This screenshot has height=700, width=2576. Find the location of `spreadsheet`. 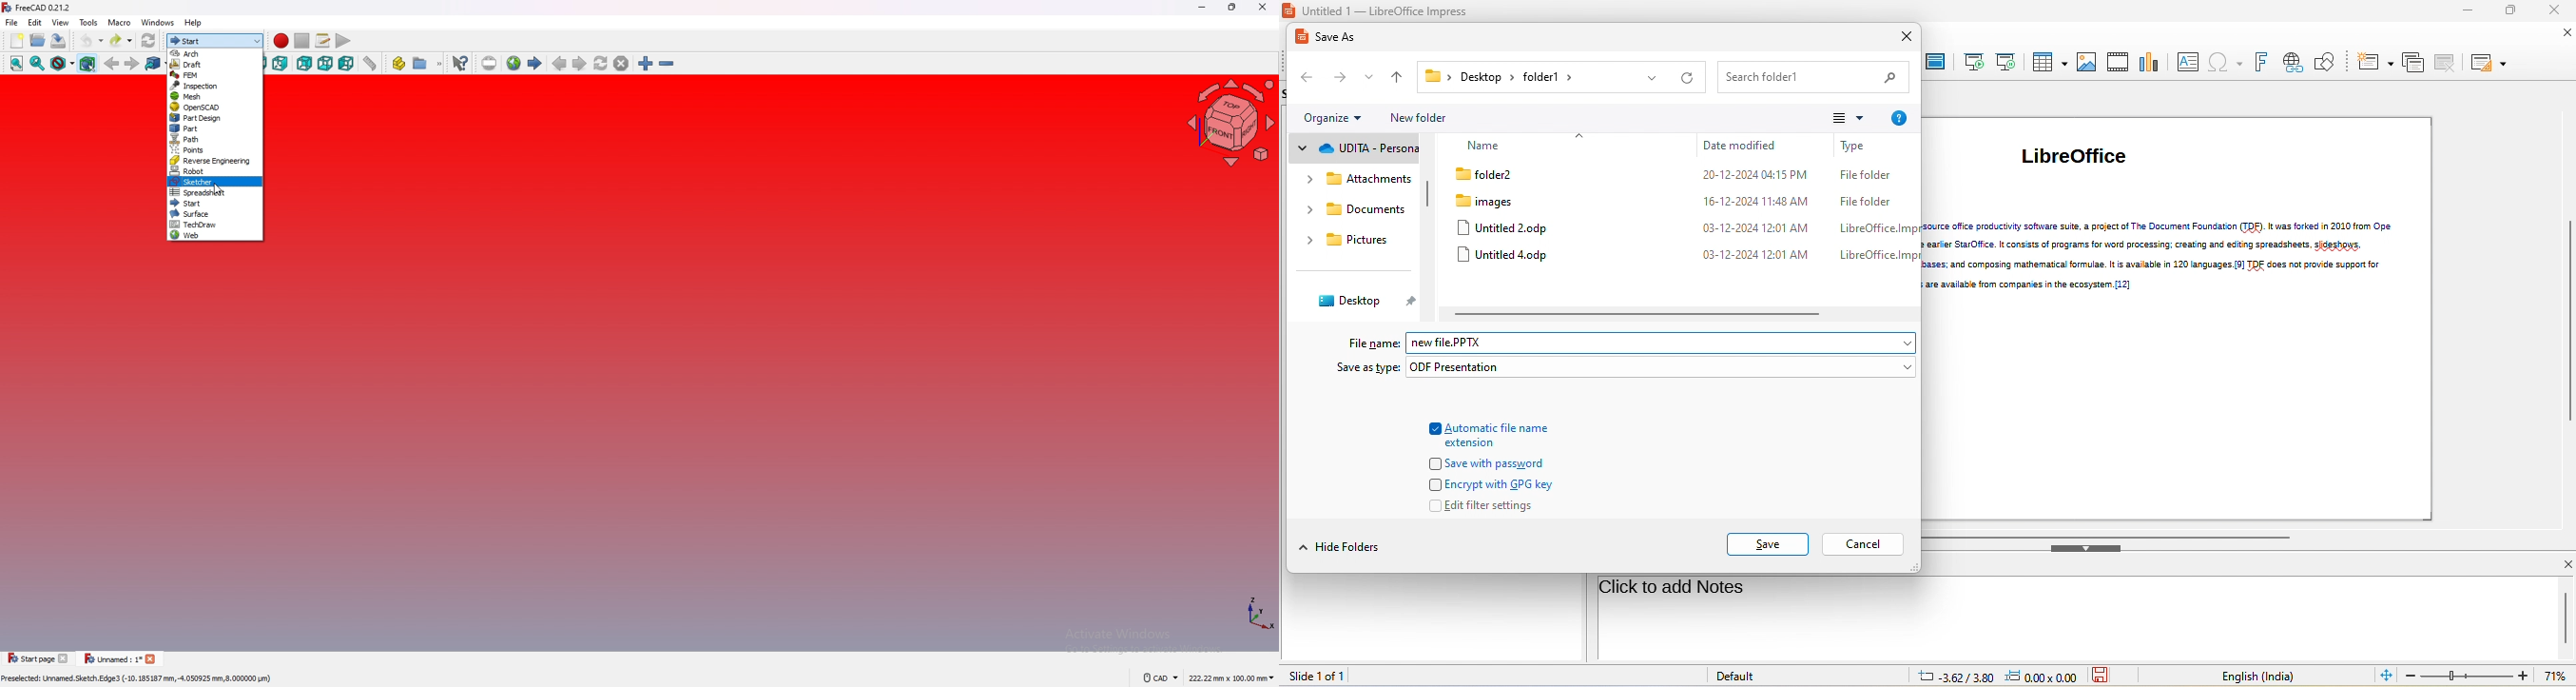

spreadsheet is located at coordinates (215, 191).